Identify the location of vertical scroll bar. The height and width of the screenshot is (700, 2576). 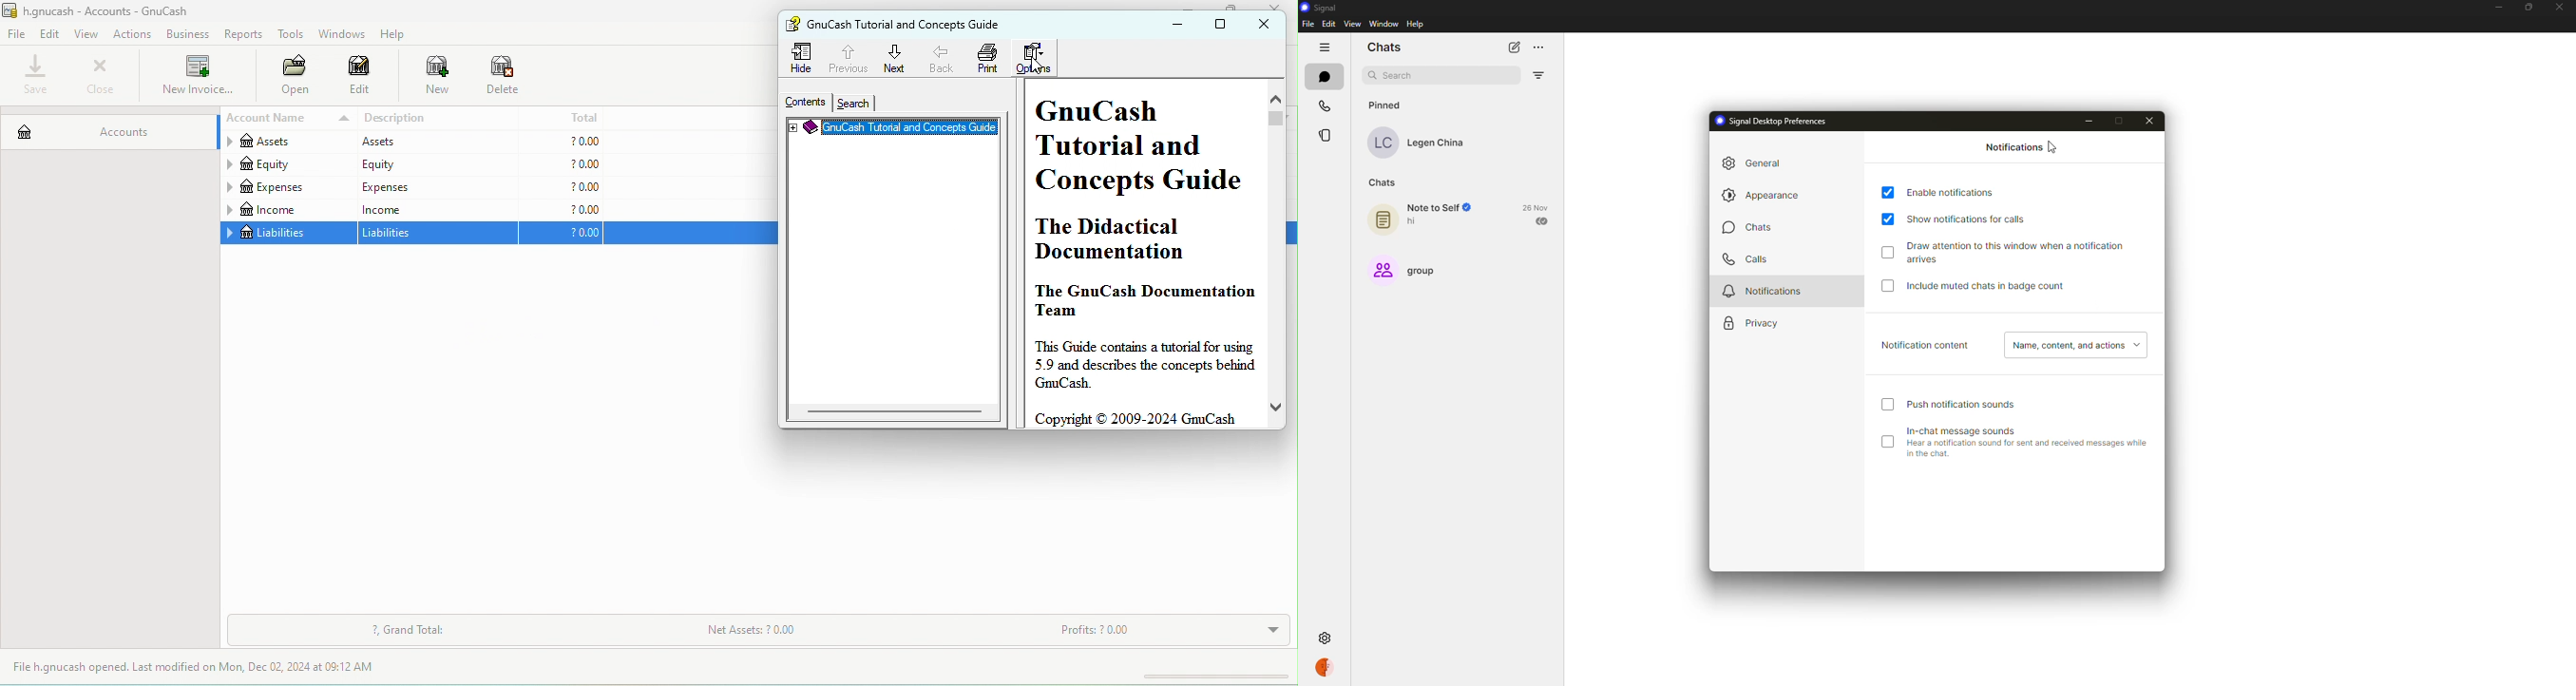
(1274, 118).